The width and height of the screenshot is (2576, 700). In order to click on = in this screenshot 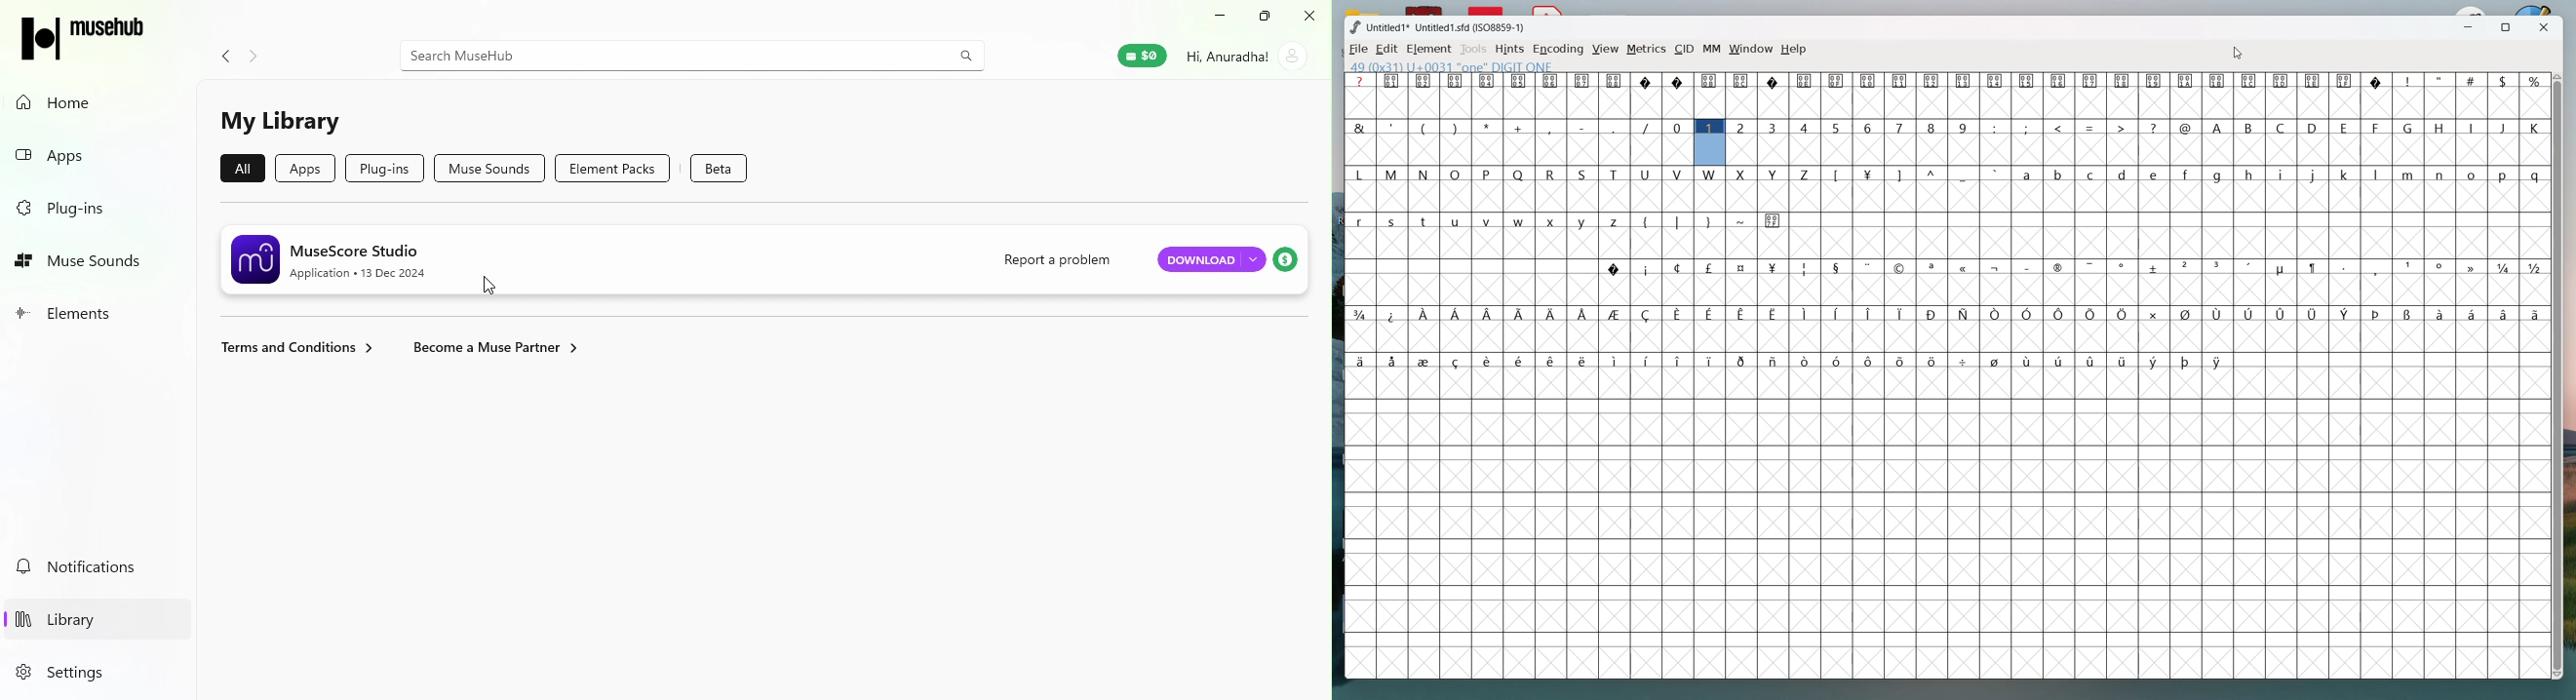, I will do `click(2090, 126)`.